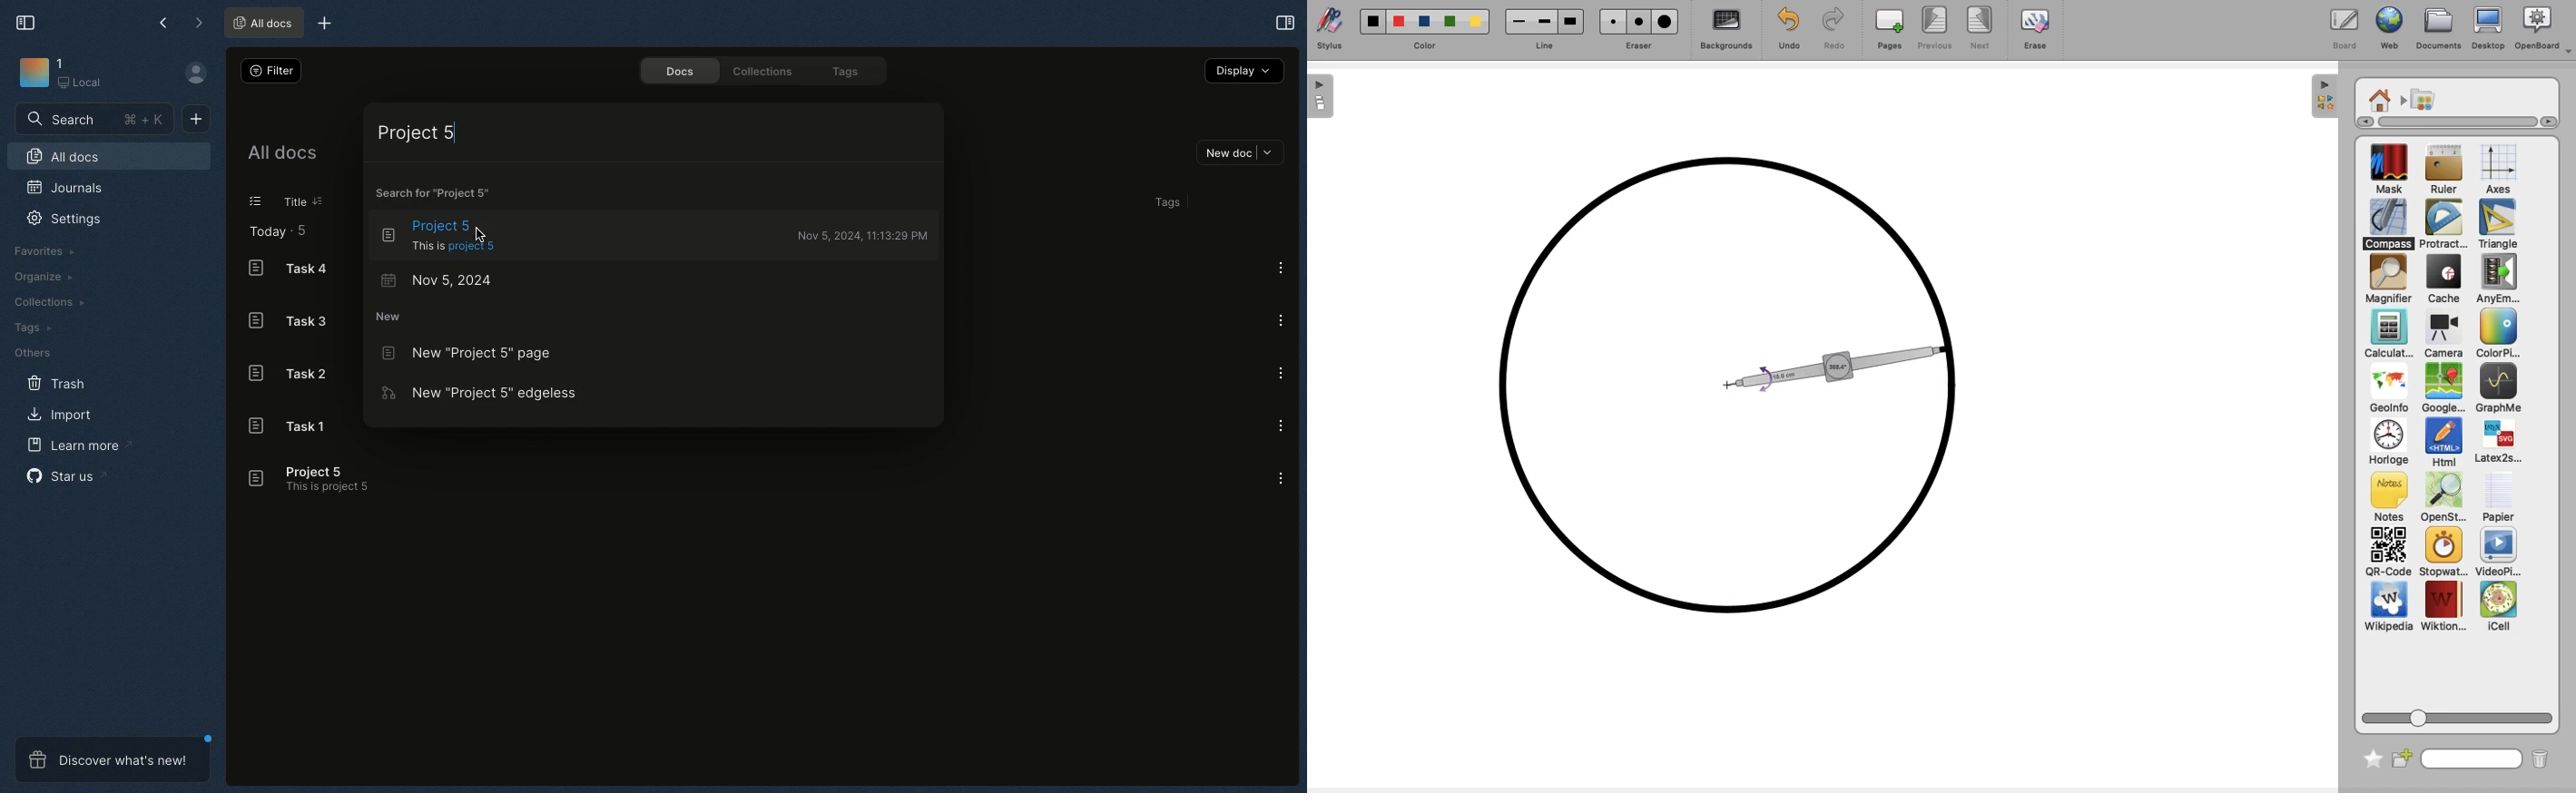 The image size is (2576, 812). Describe the element at coordinates (2443, 389) in the screenshot. I see `GoogleMap` at that location.